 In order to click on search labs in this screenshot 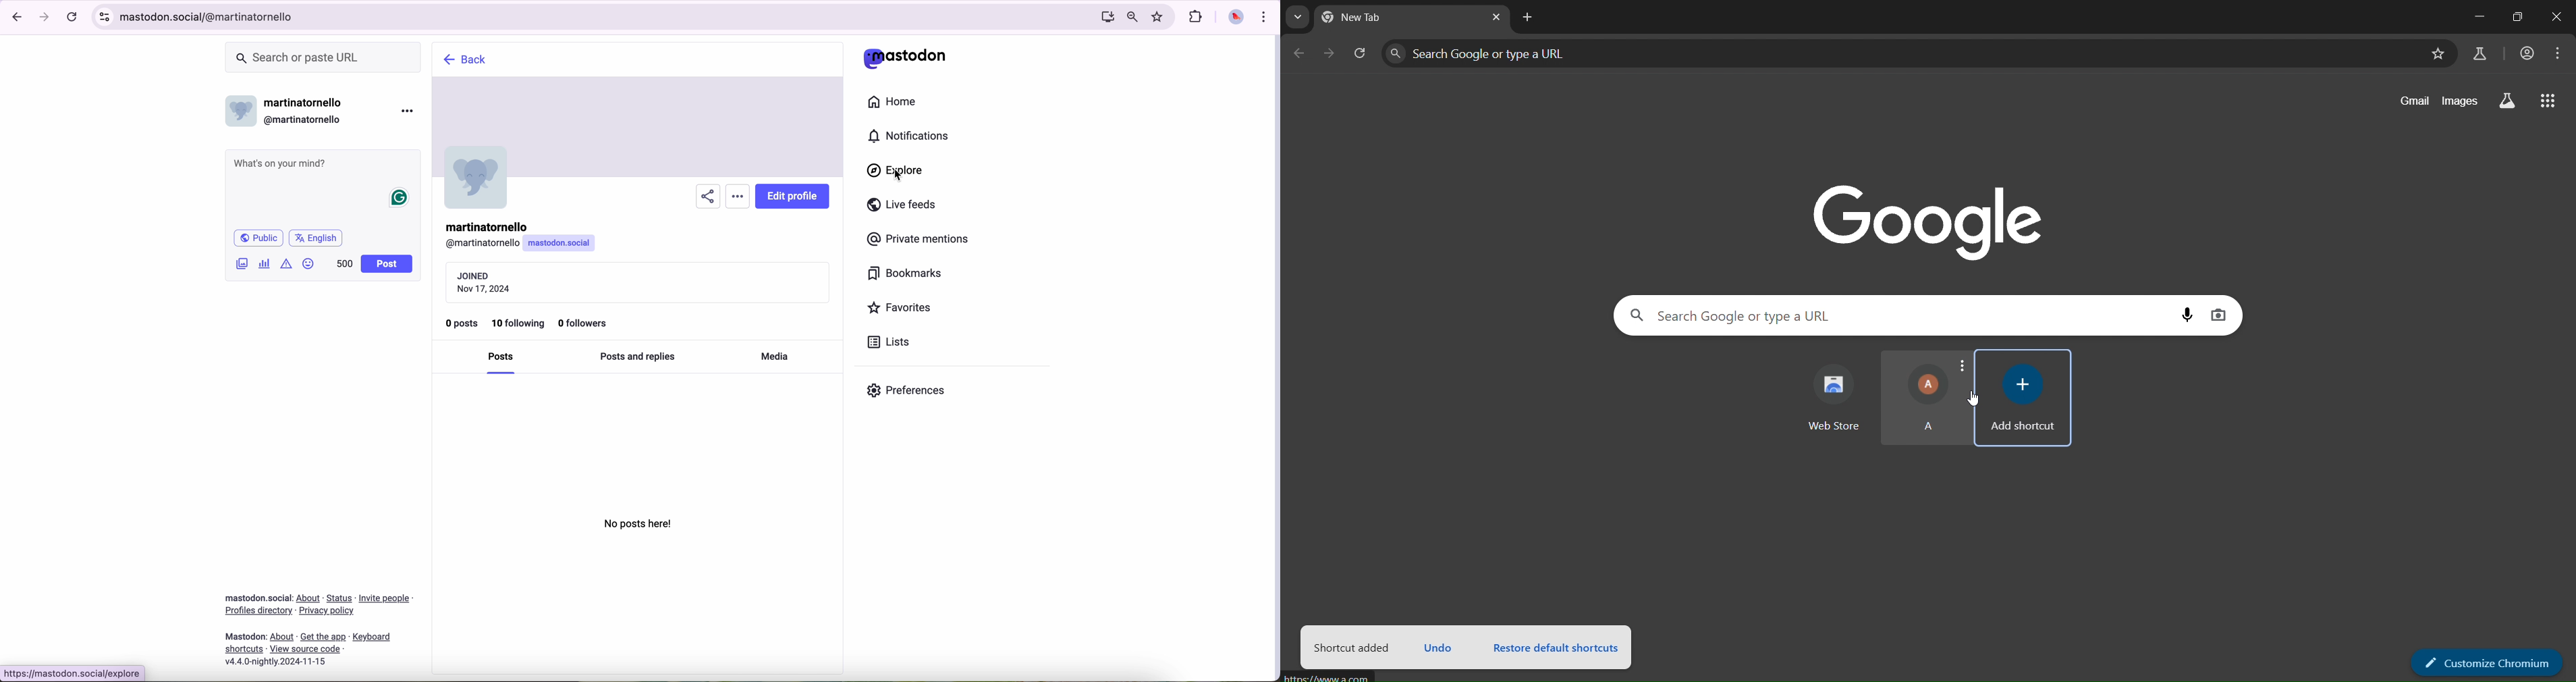, I will do `click(2478, 53)`.